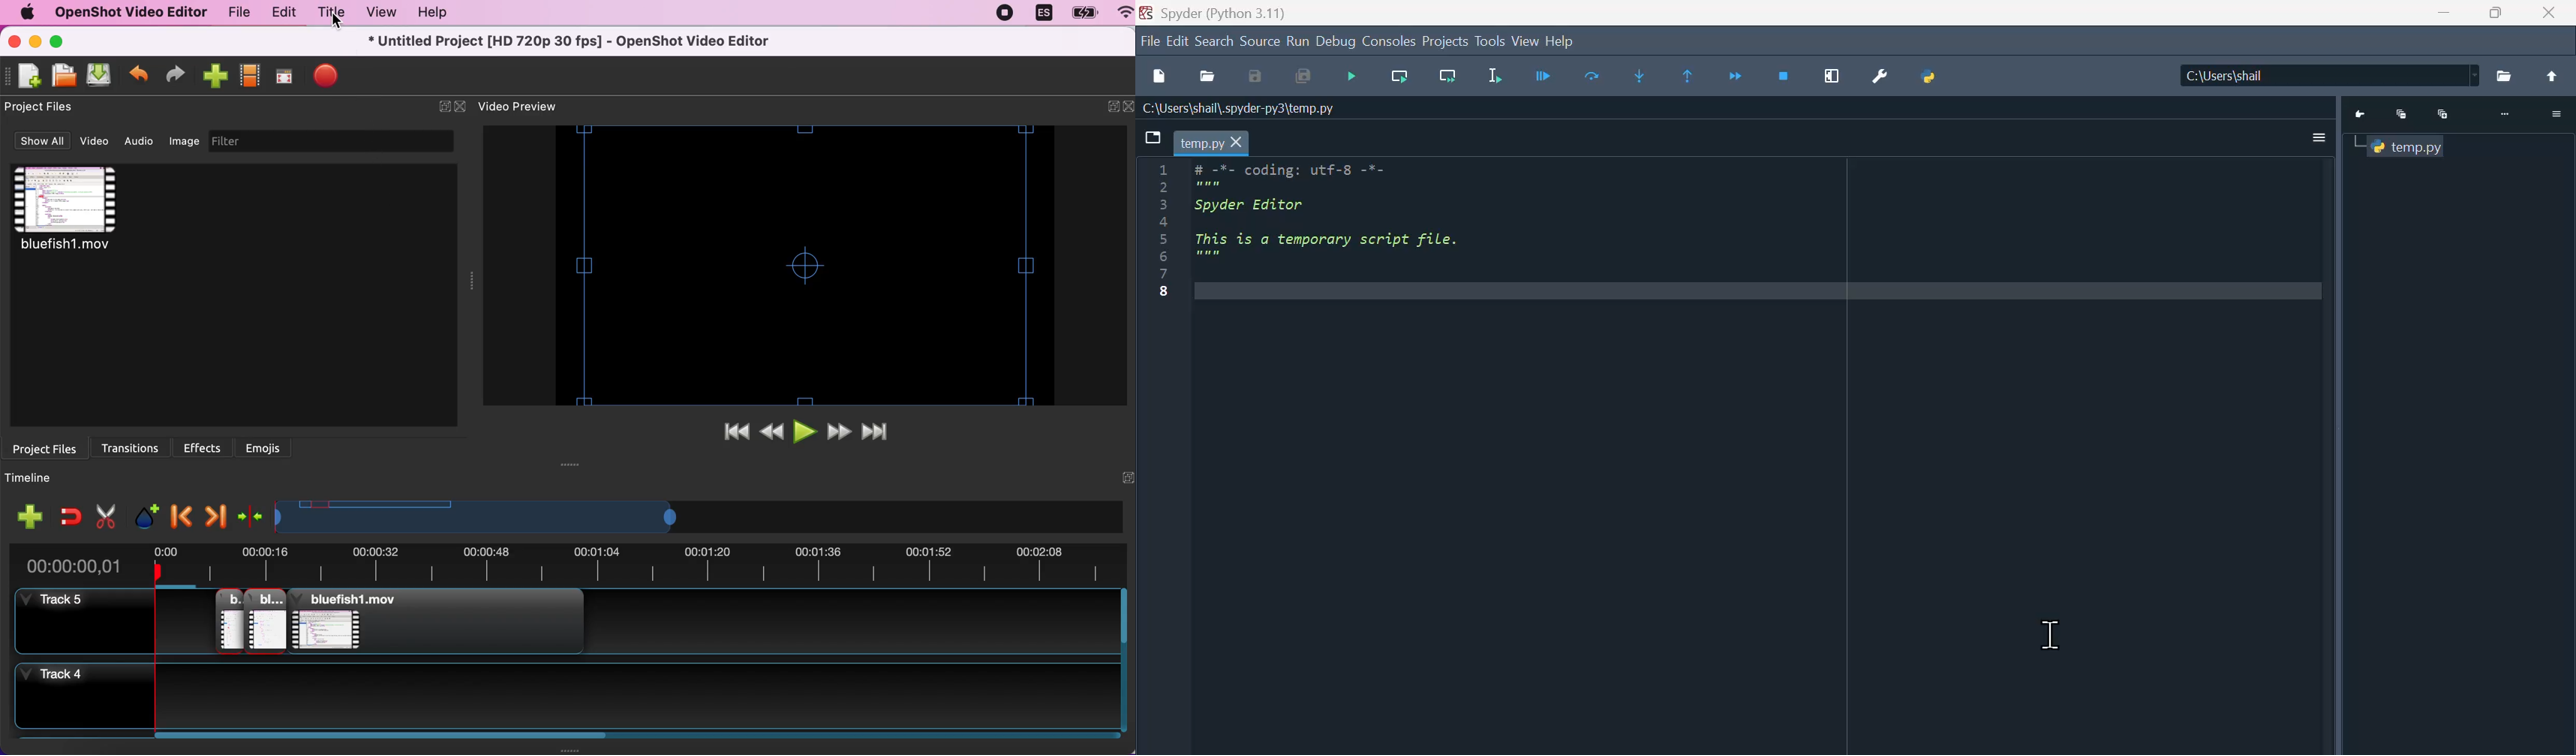 The height and width of the screenshot is (756, 2576). I want to click on Step in to function, so click(1640, 76).